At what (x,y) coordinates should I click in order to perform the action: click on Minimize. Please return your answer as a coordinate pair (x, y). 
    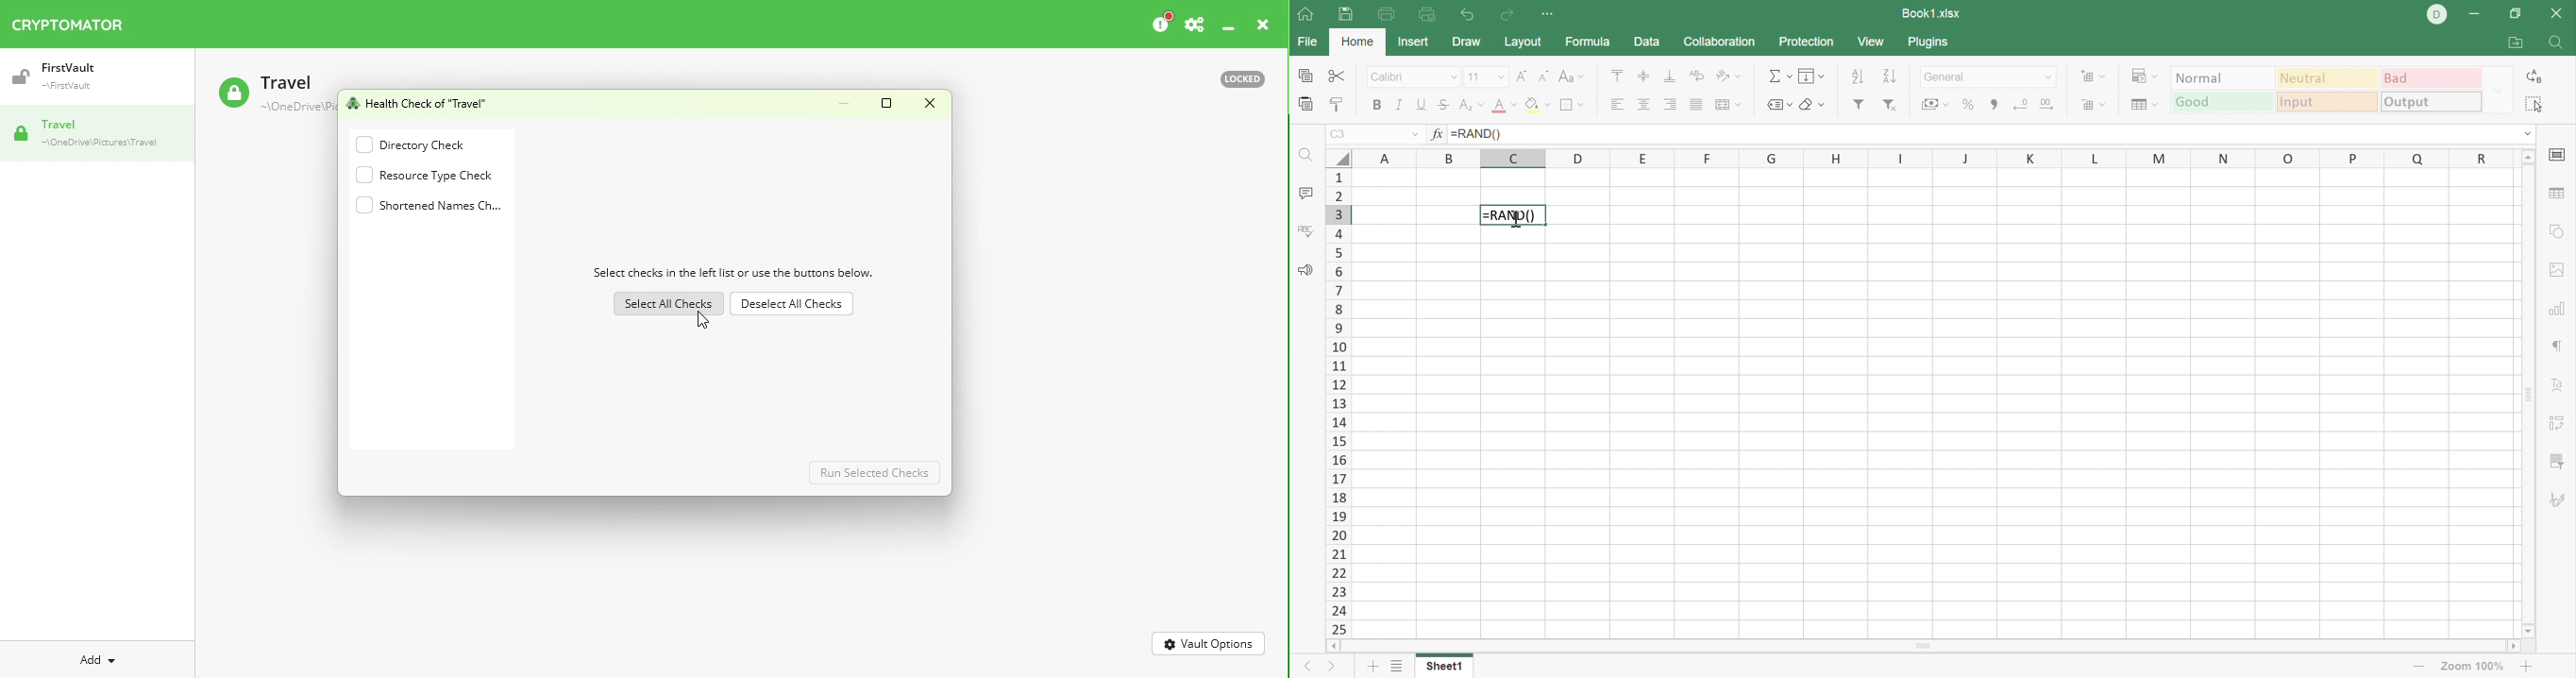
    Looking at the image, I should click on (1230, 28).